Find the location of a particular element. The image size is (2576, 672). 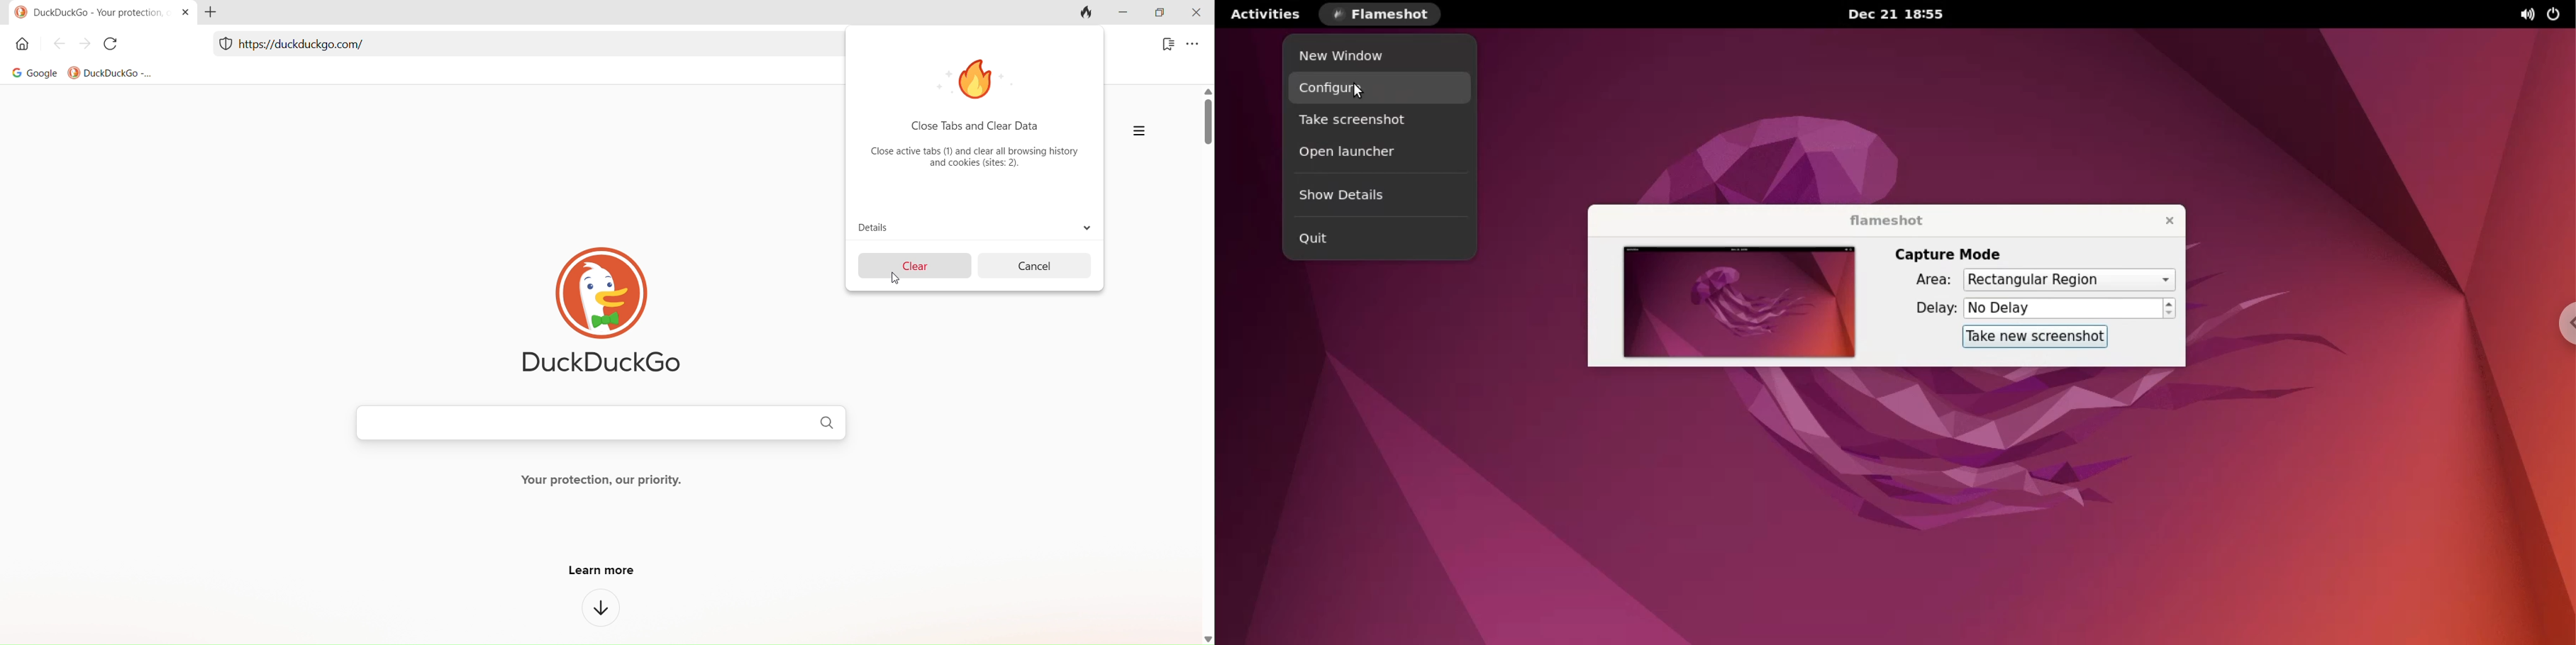

down is located at coordinates (1204, 634).